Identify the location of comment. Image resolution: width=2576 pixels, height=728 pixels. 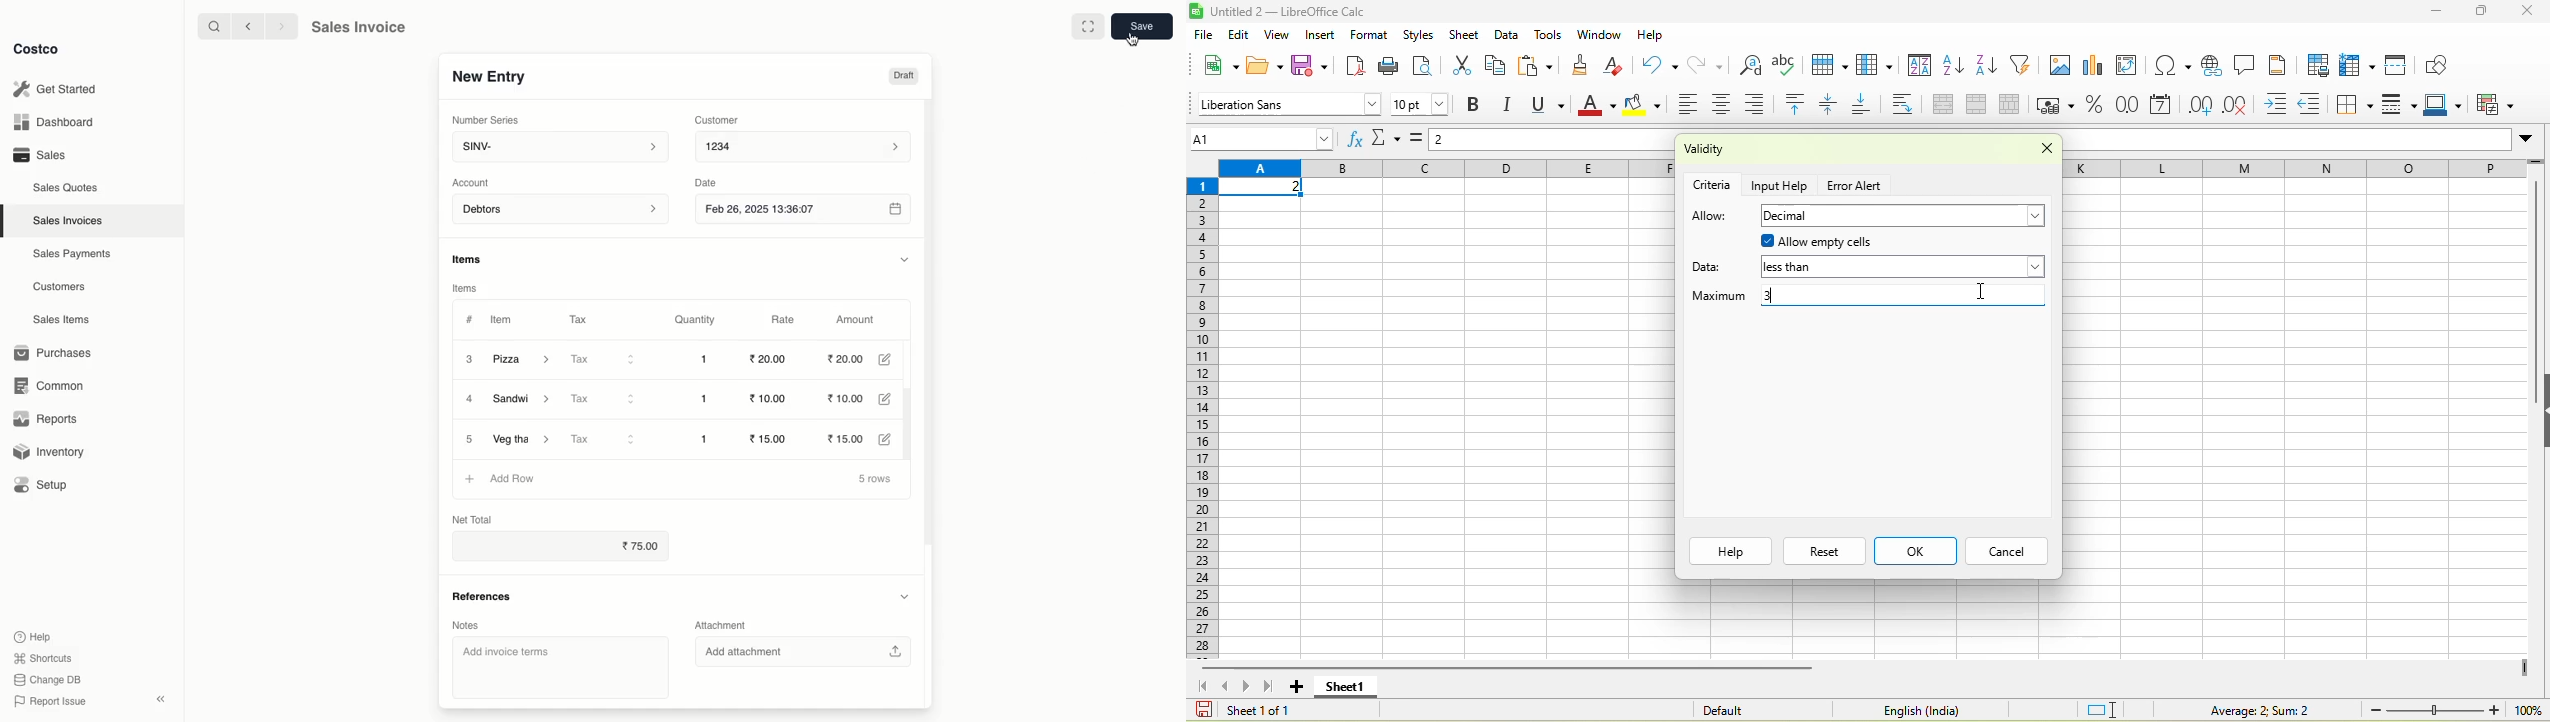
(2245, 65).